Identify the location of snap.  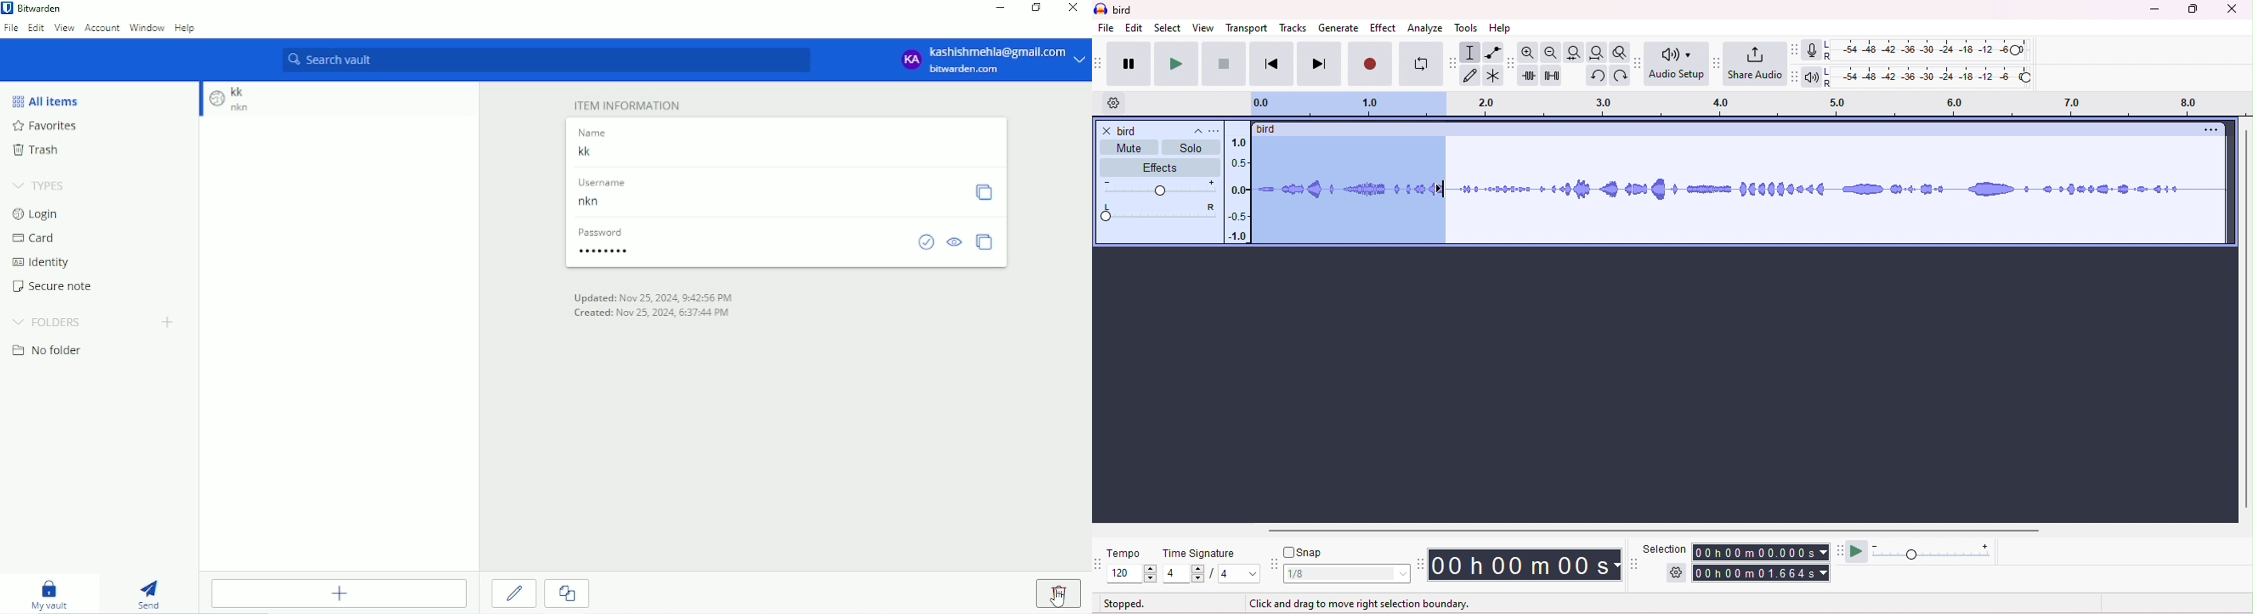
(1304, 551).